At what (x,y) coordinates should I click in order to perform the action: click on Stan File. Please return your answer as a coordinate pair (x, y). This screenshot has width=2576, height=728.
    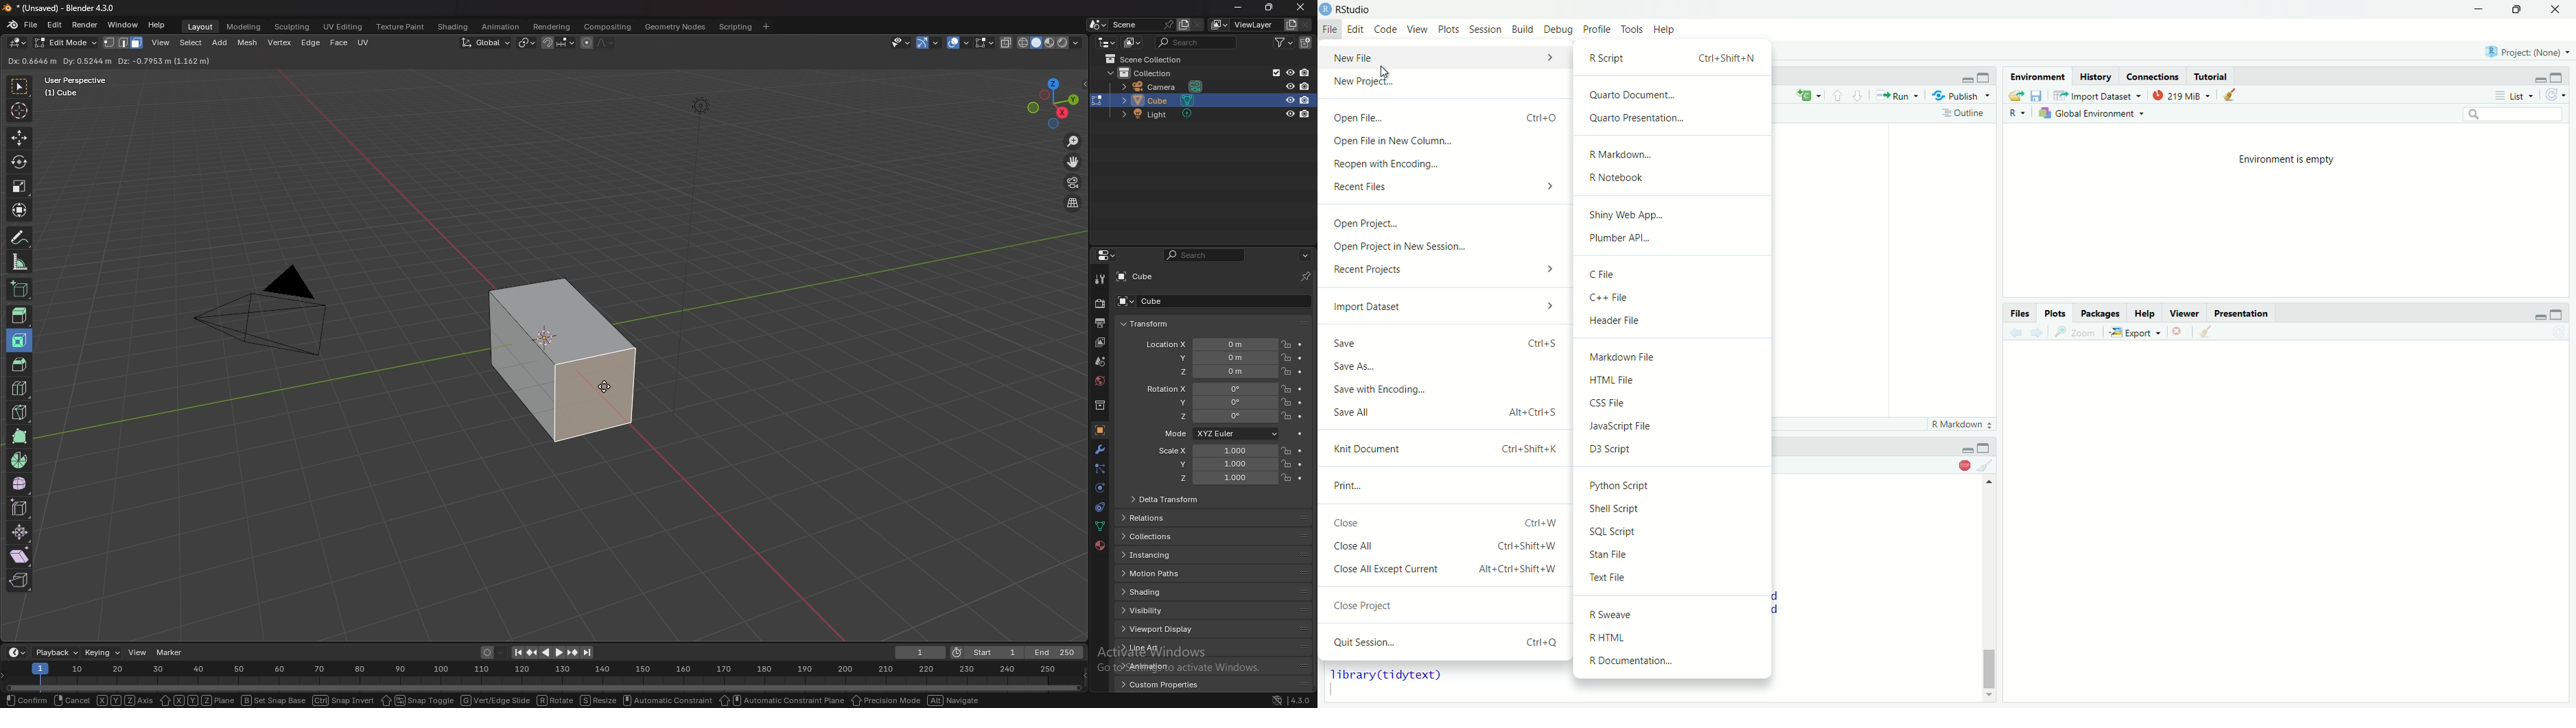
    Looking at the image, I should click on (1673, 553).